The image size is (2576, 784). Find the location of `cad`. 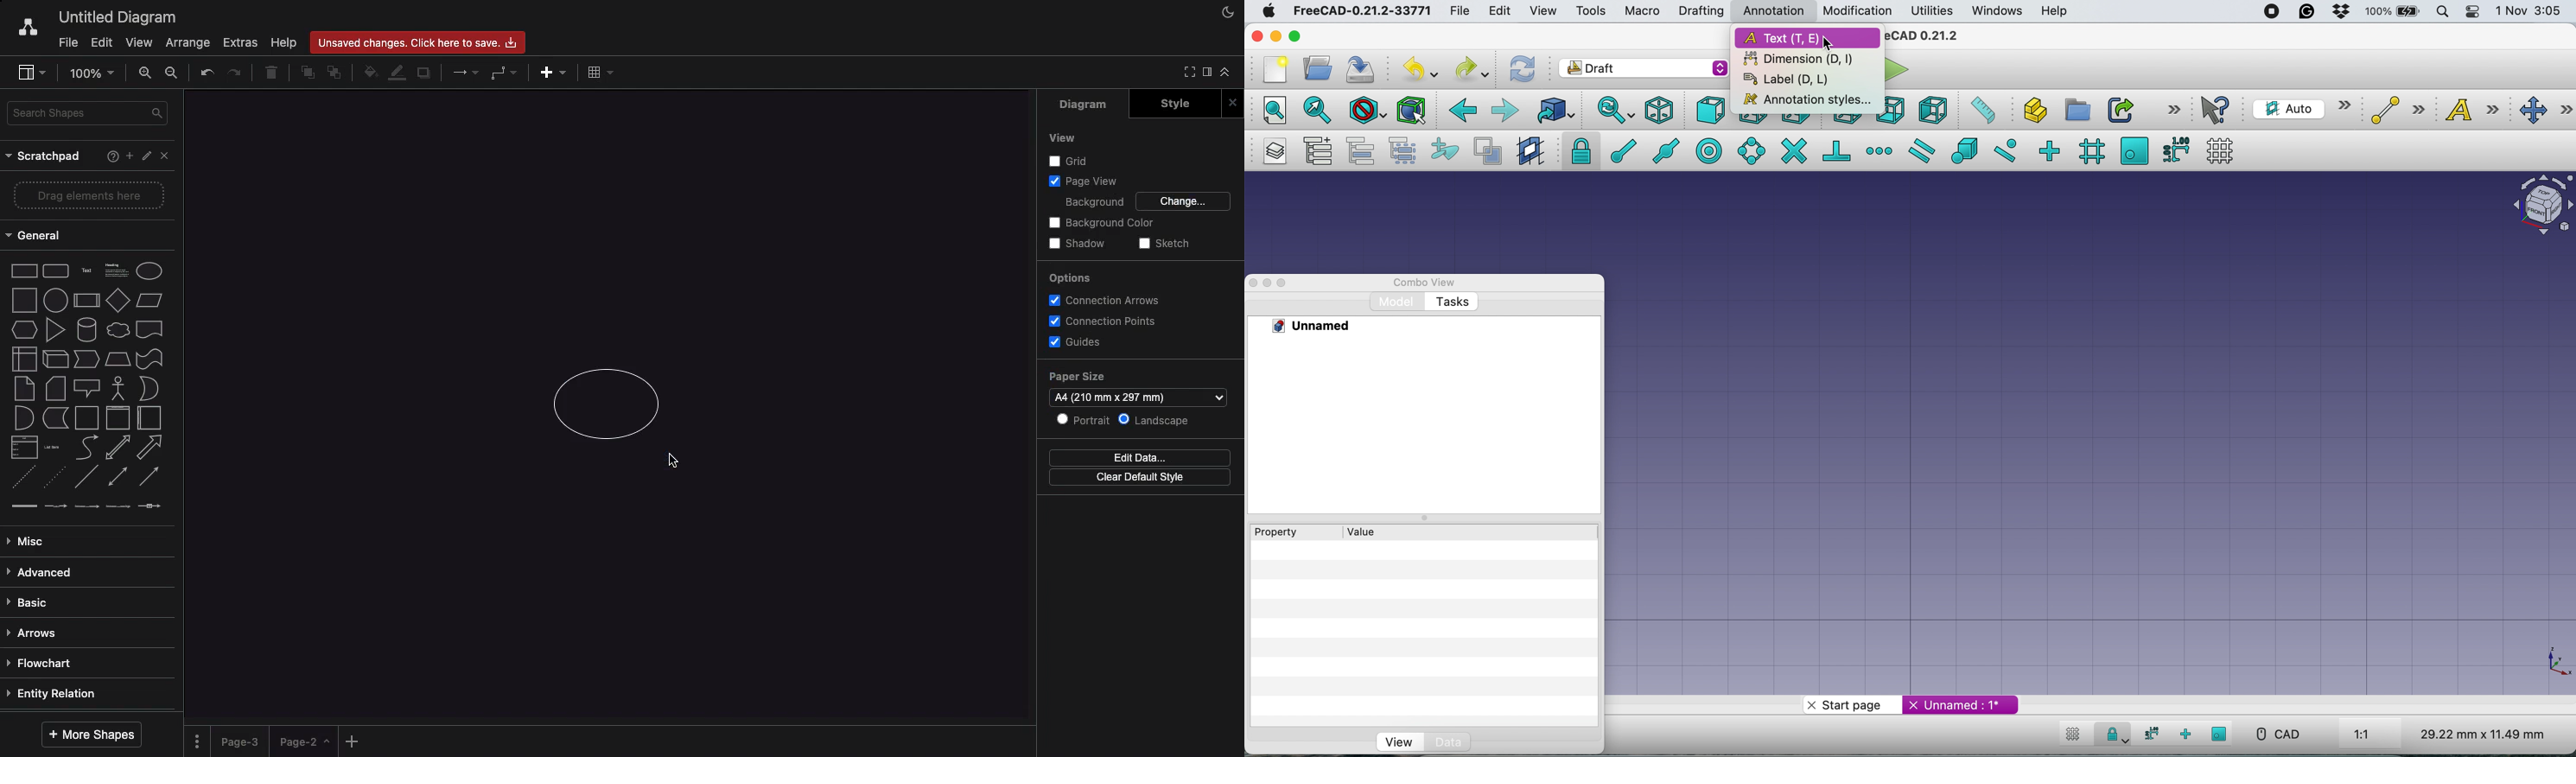

cad is located at coordinates (2283, 736).